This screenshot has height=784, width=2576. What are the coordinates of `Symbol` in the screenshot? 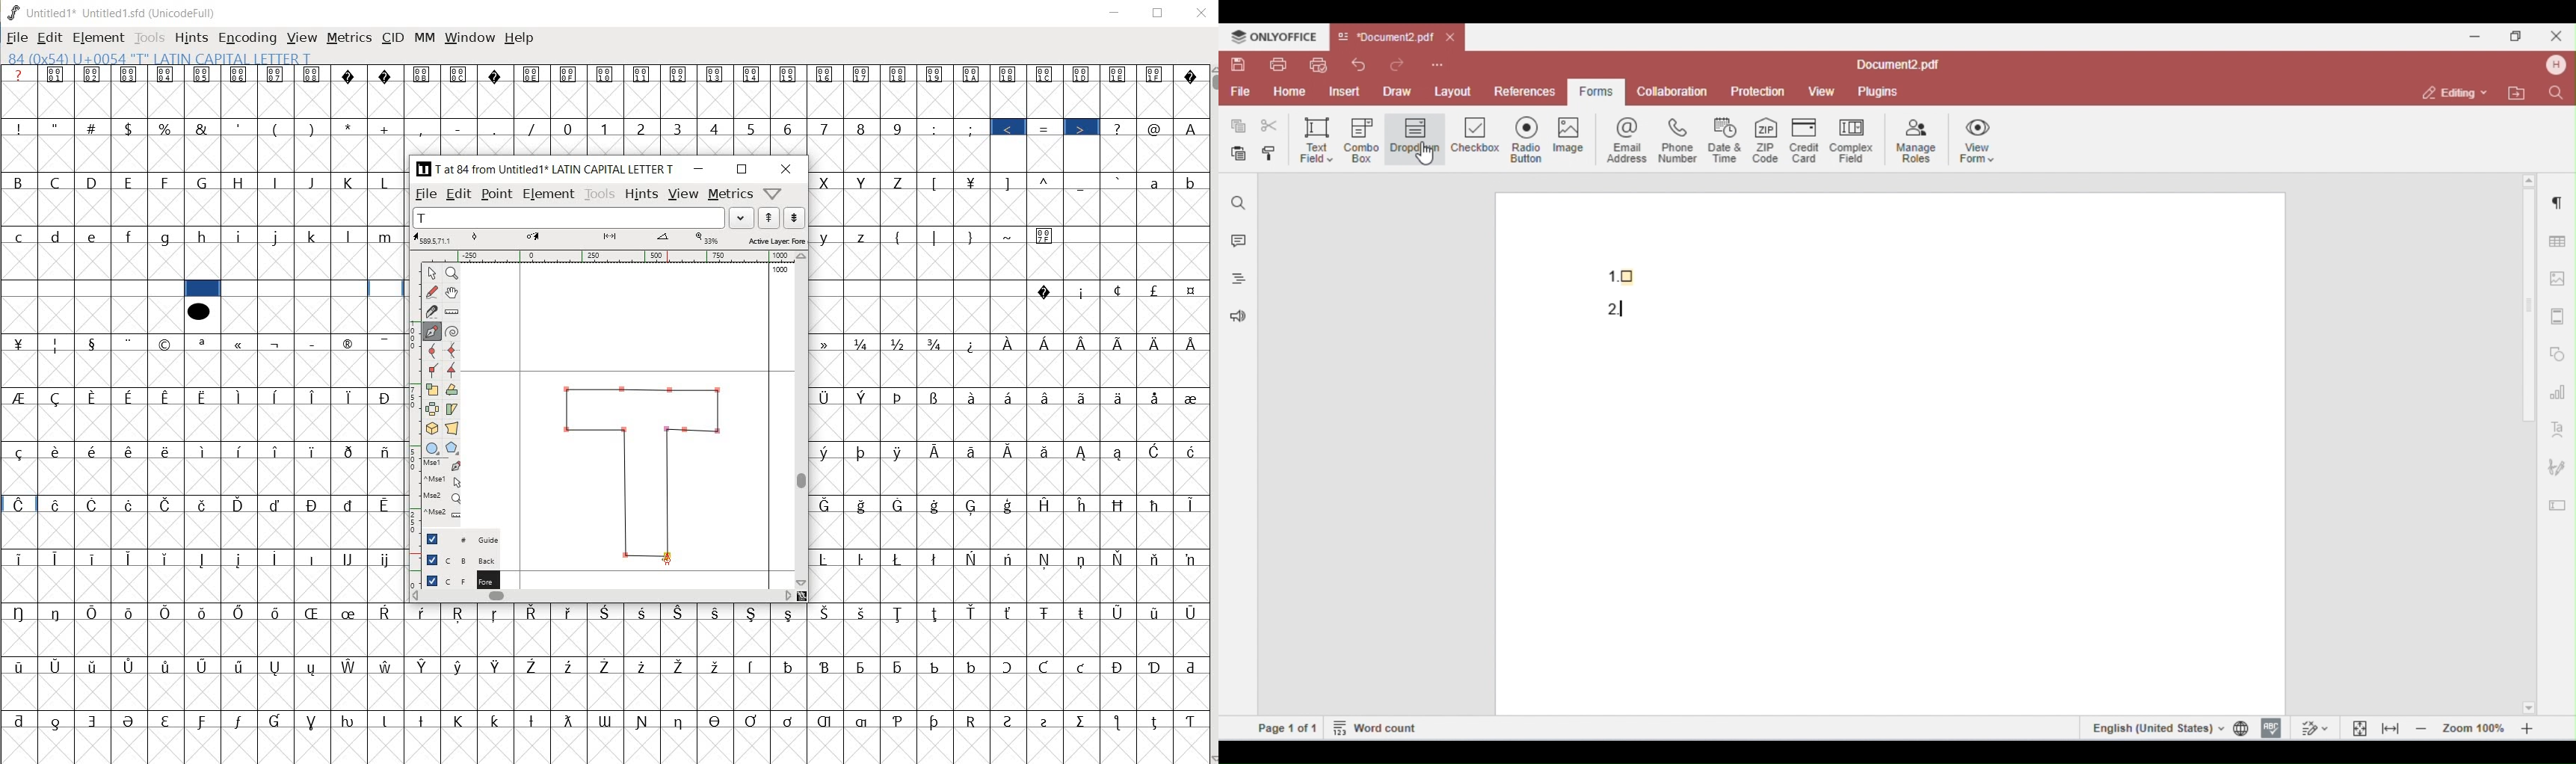 It's located at (863, 74).